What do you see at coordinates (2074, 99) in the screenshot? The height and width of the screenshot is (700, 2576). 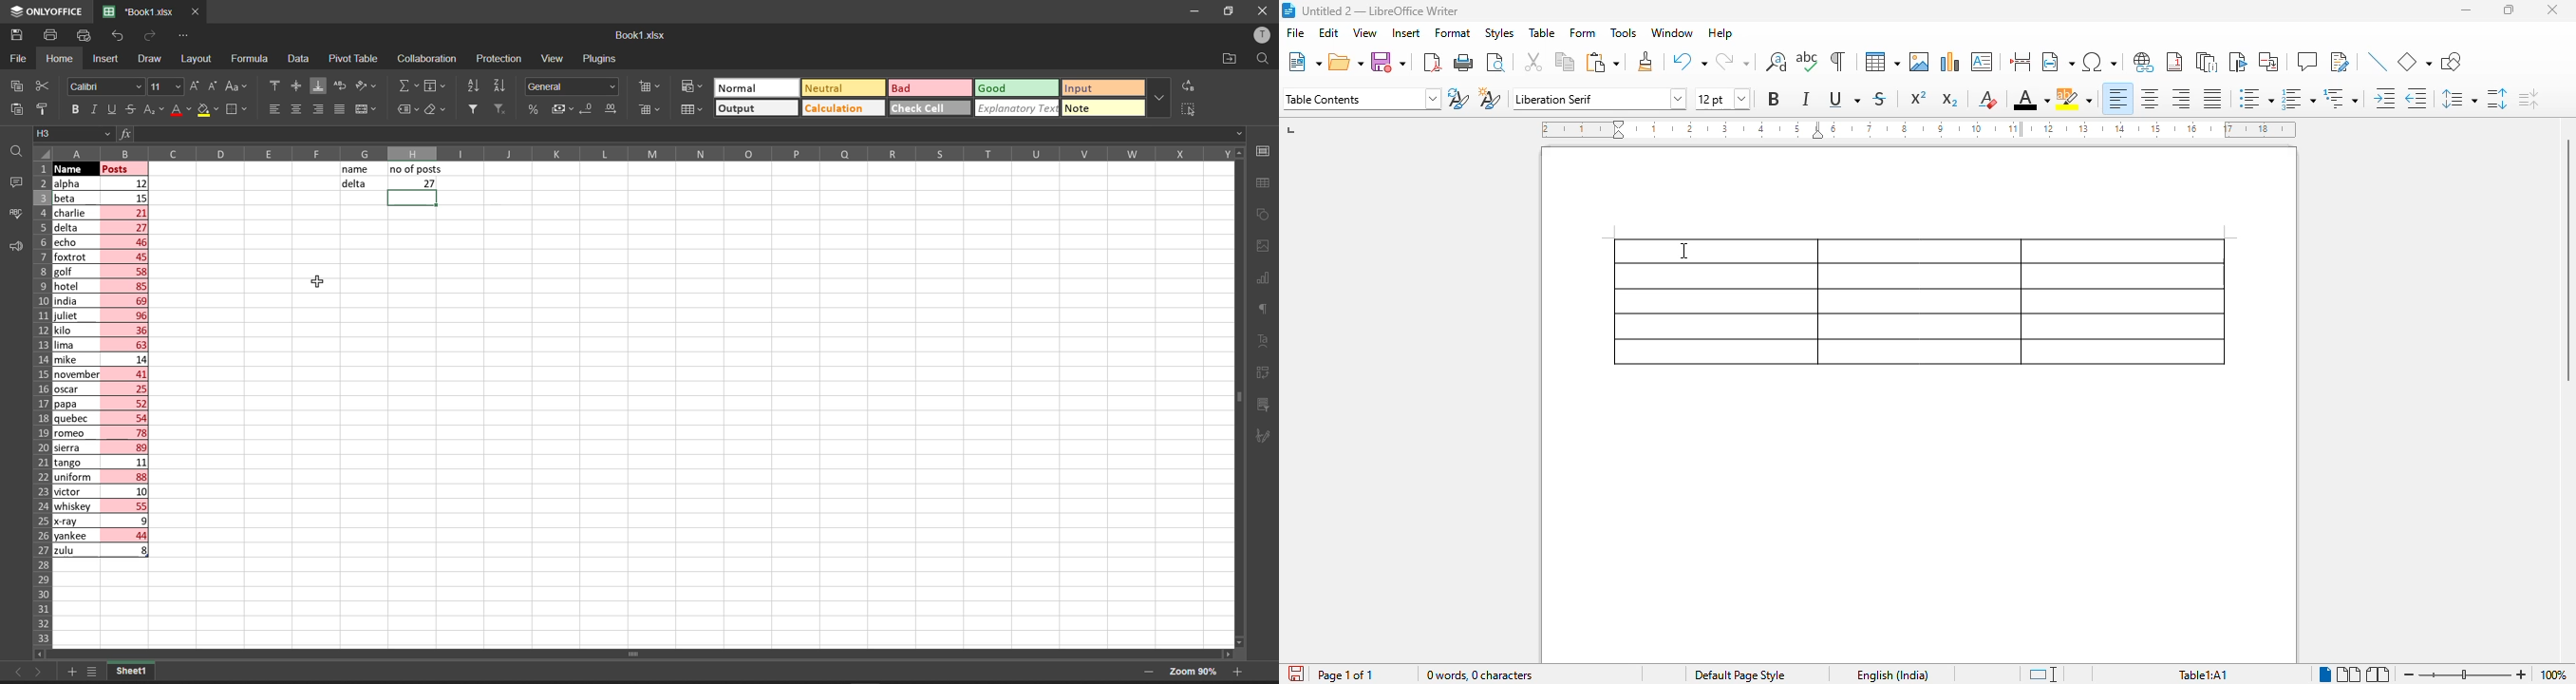 I see `character highlighting color` at bounding box center [2074, 99].